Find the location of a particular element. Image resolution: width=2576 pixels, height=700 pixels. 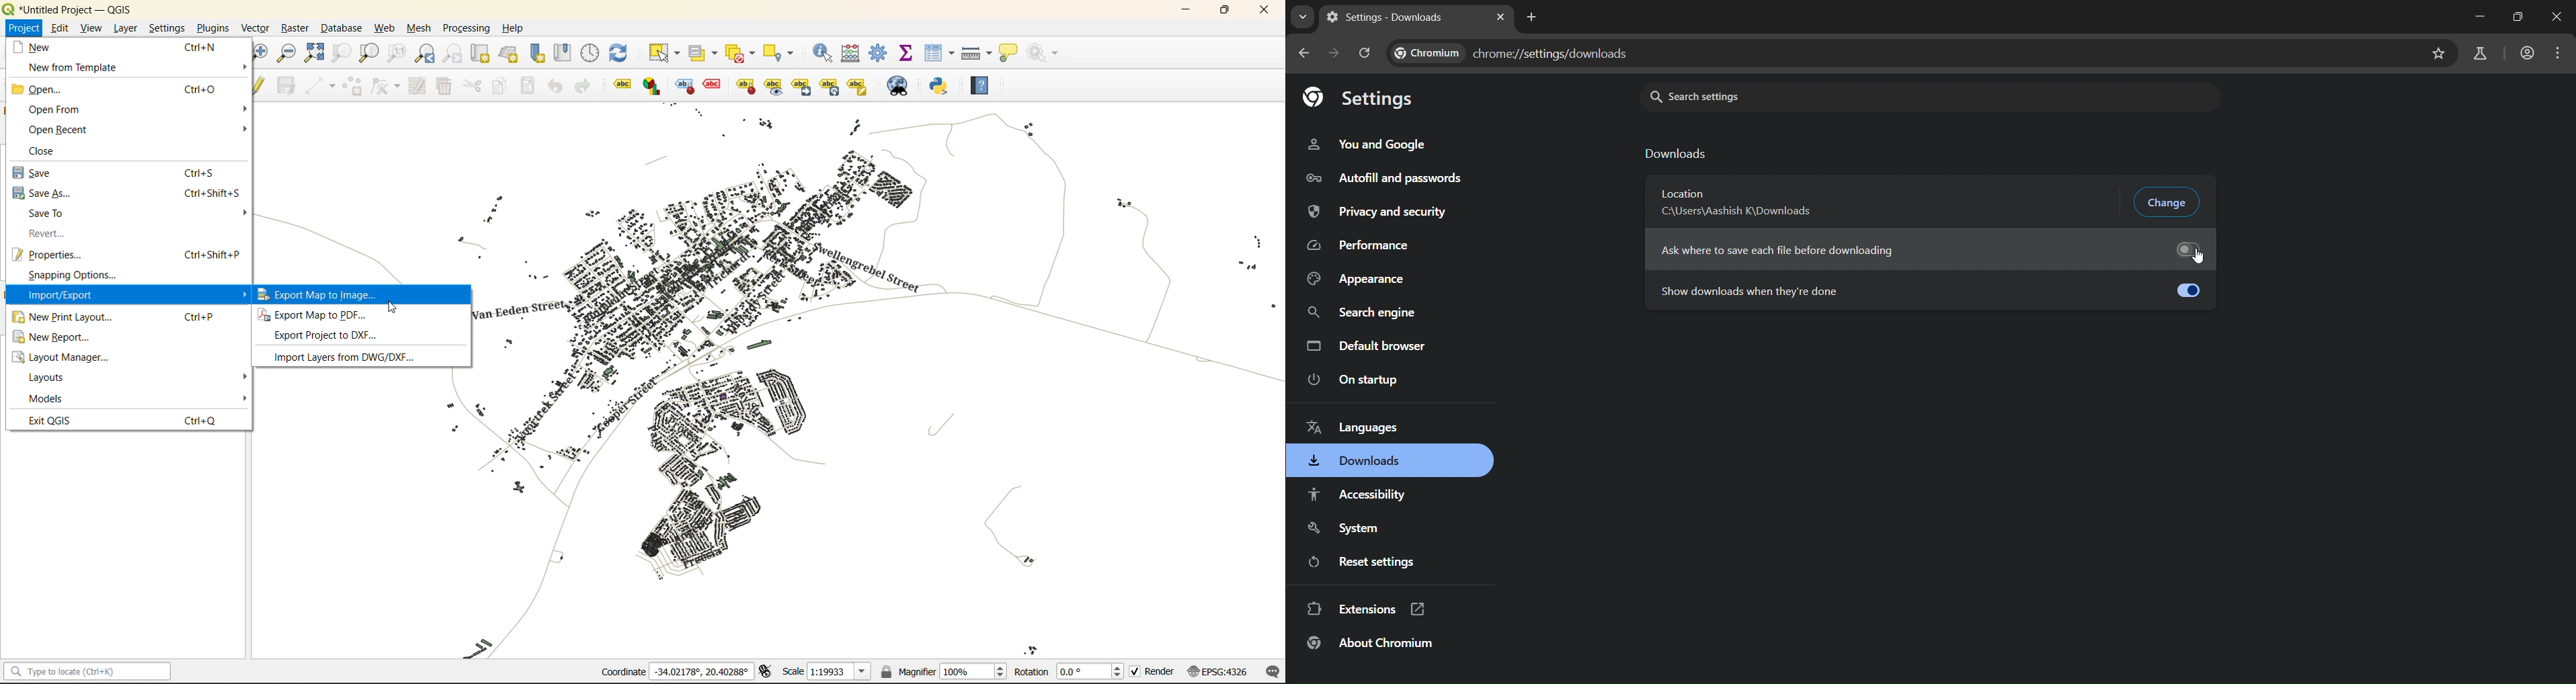

settings is located at coordinates (168, 29).